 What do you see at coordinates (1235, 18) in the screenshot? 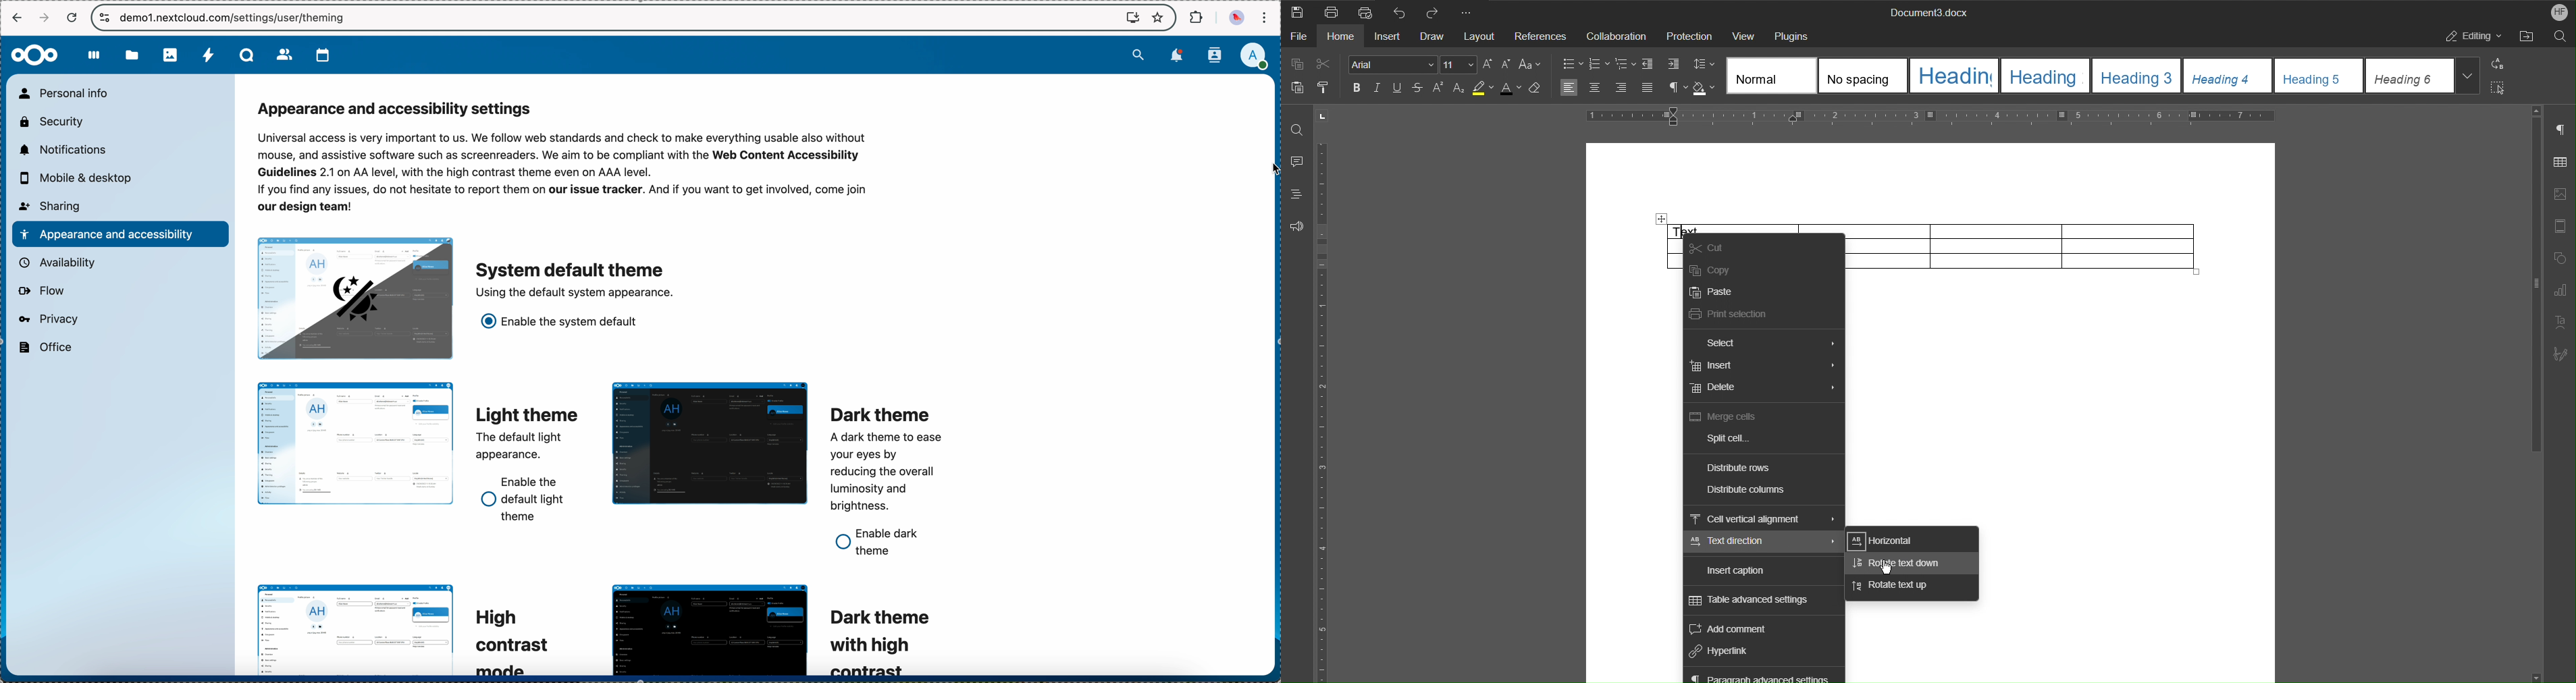
I see `profile picture` at bounding box center [1235, 18].